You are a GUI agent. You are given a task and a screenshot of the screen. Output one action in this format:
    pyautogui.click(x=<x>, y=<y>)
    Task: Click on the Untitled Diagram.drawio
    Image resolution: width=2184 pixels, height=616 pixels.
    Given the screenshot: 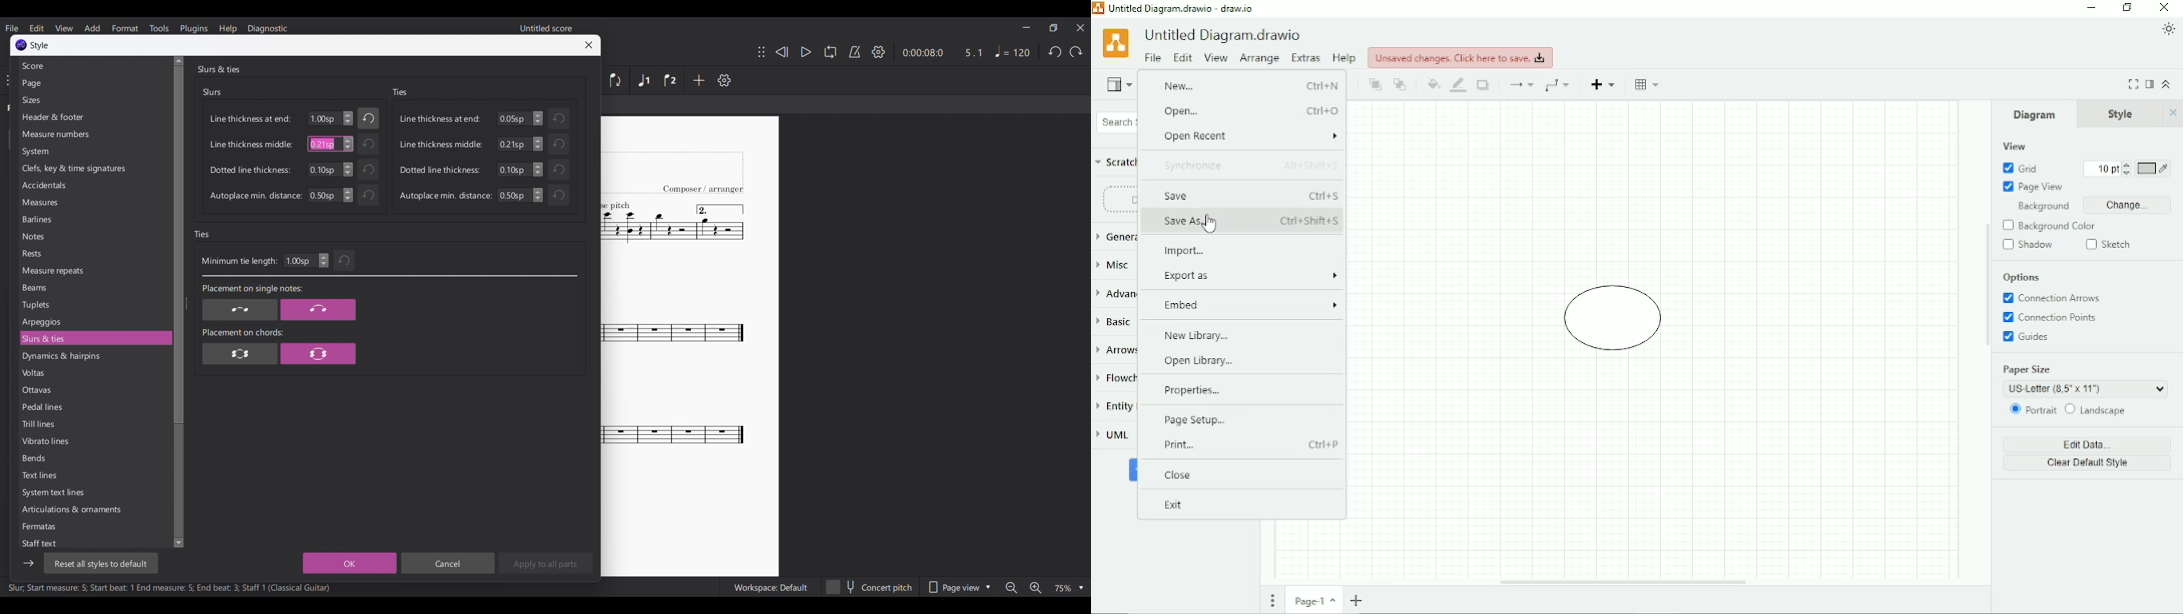 What is the action you would take?
    pyautogui.click(x=1224, y=35)
    